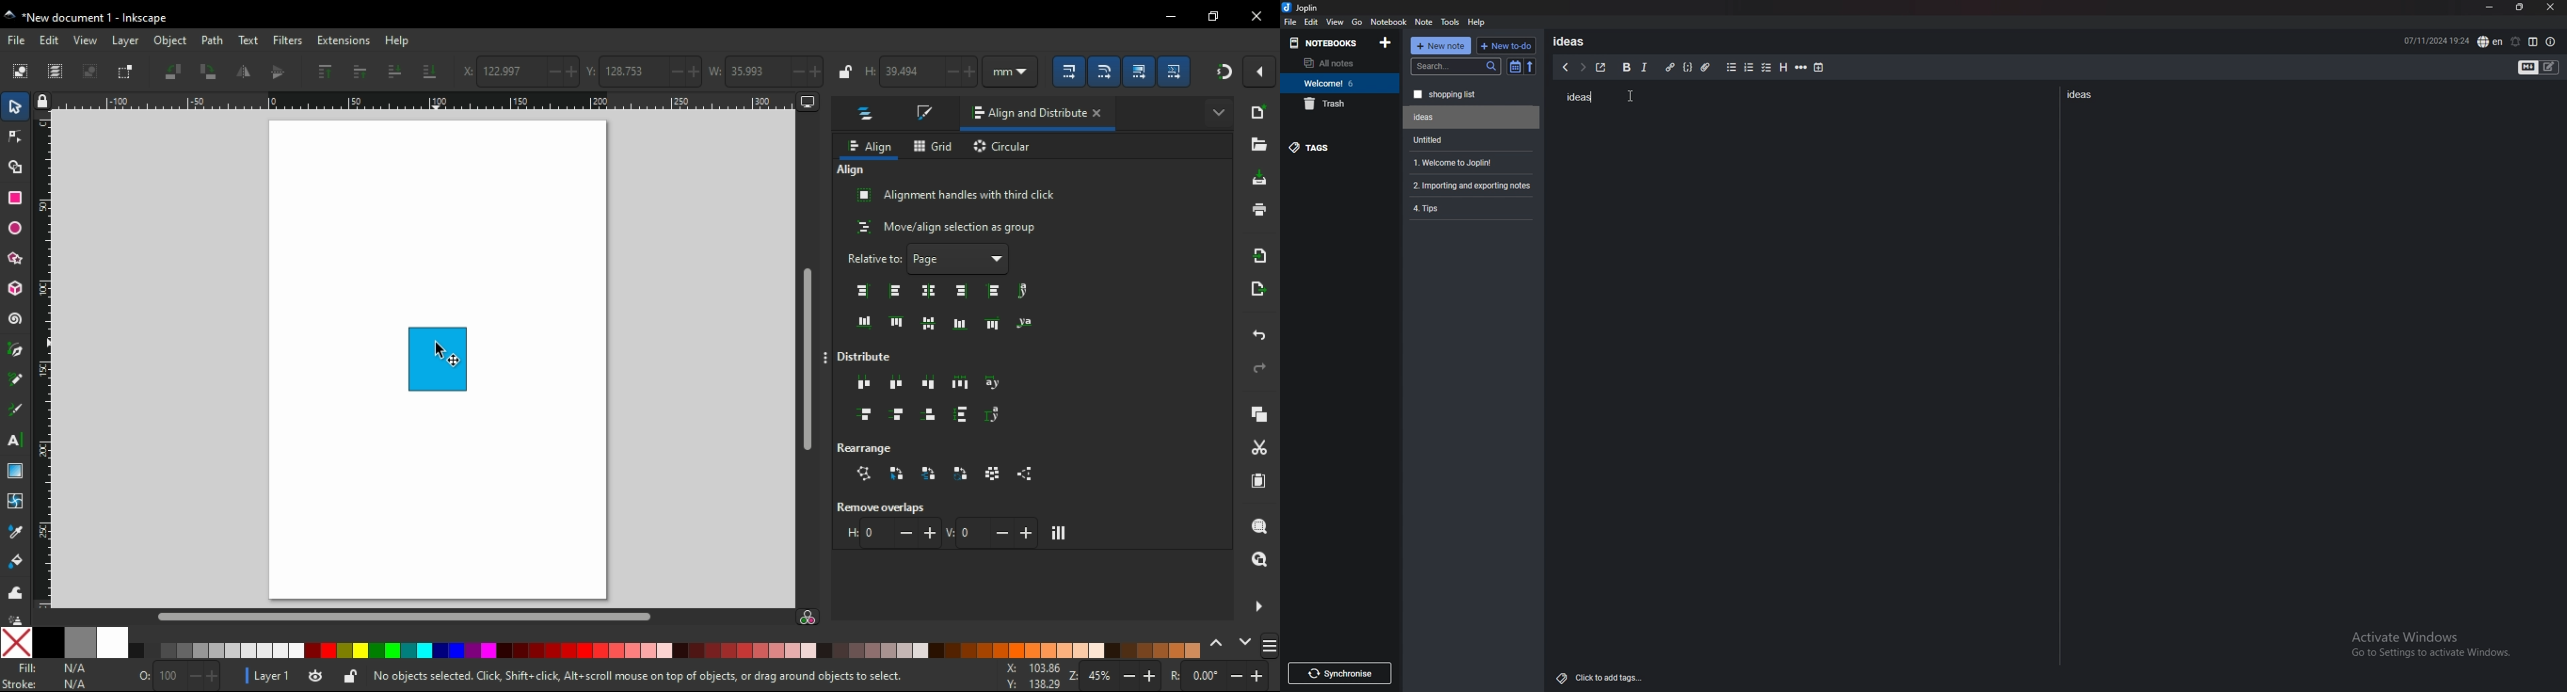 The width and height of the screenshot is (2576, 700). Describe the element at coordinates (1258, 368) in the screenshot. I see `redo` at that location.